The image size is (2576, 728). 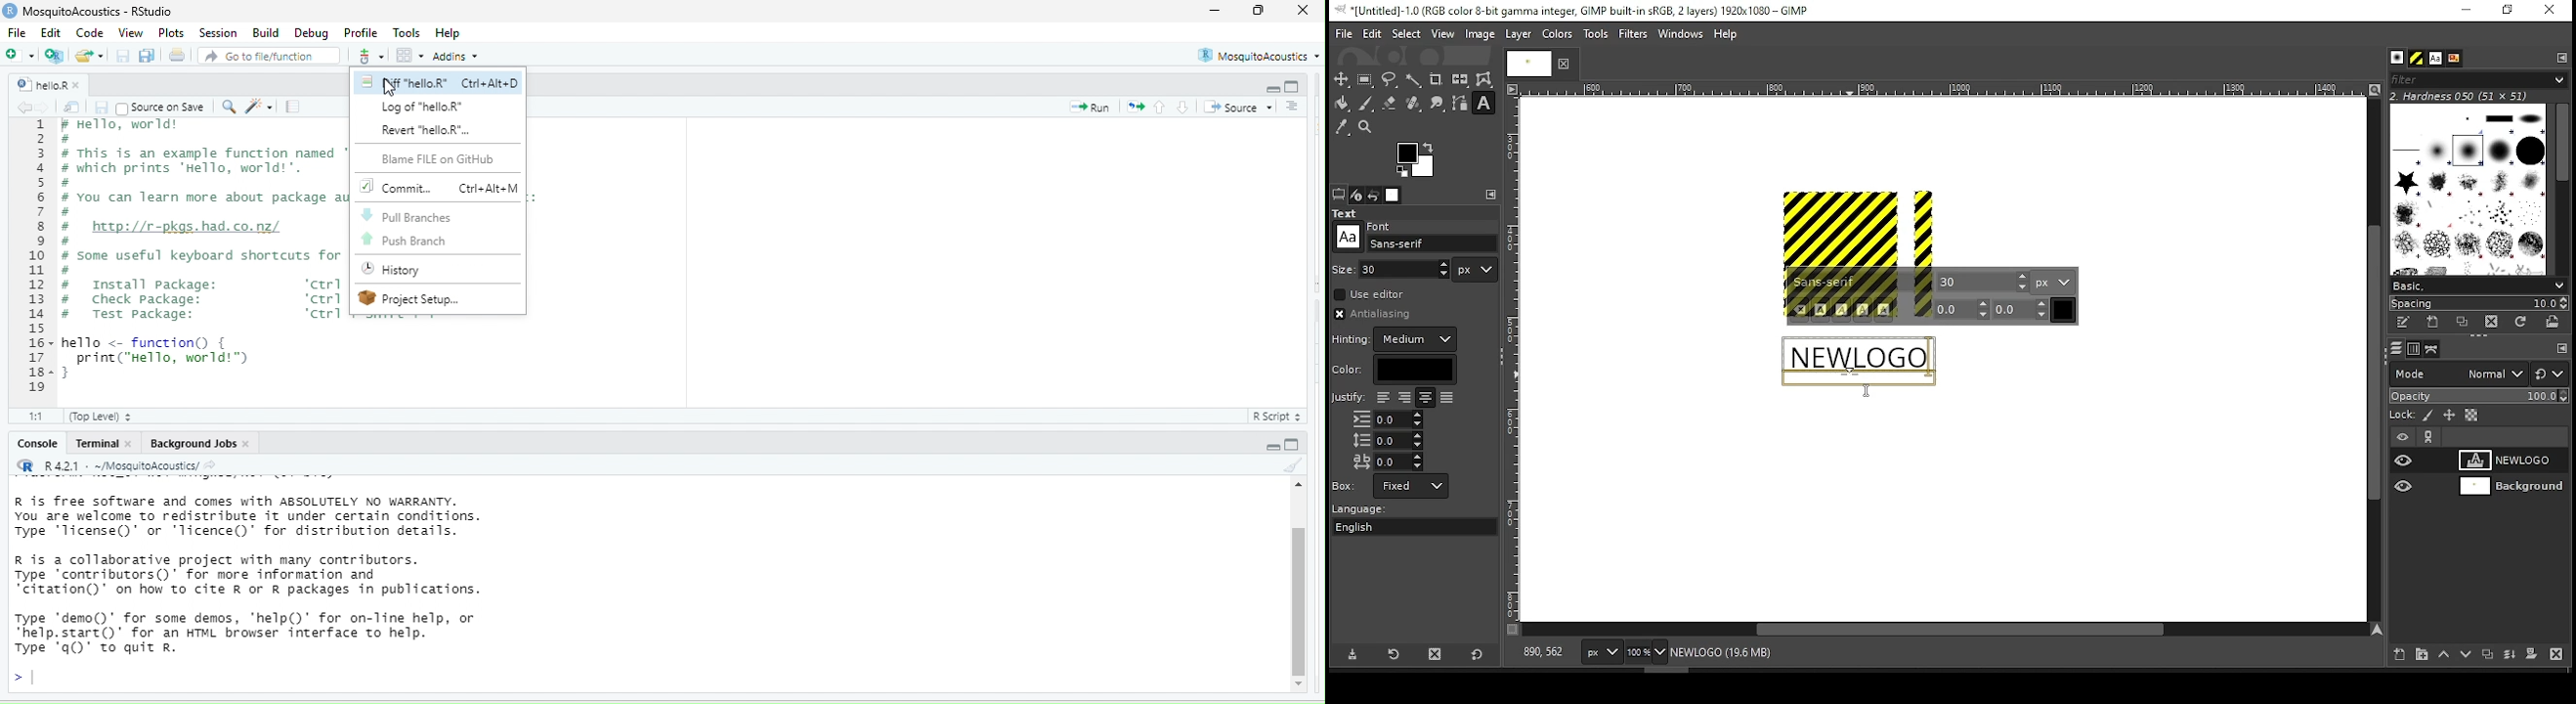 What do you see at coordinates (1160, 108) in the screenshot?
I see `go to previous section/chunk` at bounding box center [1160, 108].